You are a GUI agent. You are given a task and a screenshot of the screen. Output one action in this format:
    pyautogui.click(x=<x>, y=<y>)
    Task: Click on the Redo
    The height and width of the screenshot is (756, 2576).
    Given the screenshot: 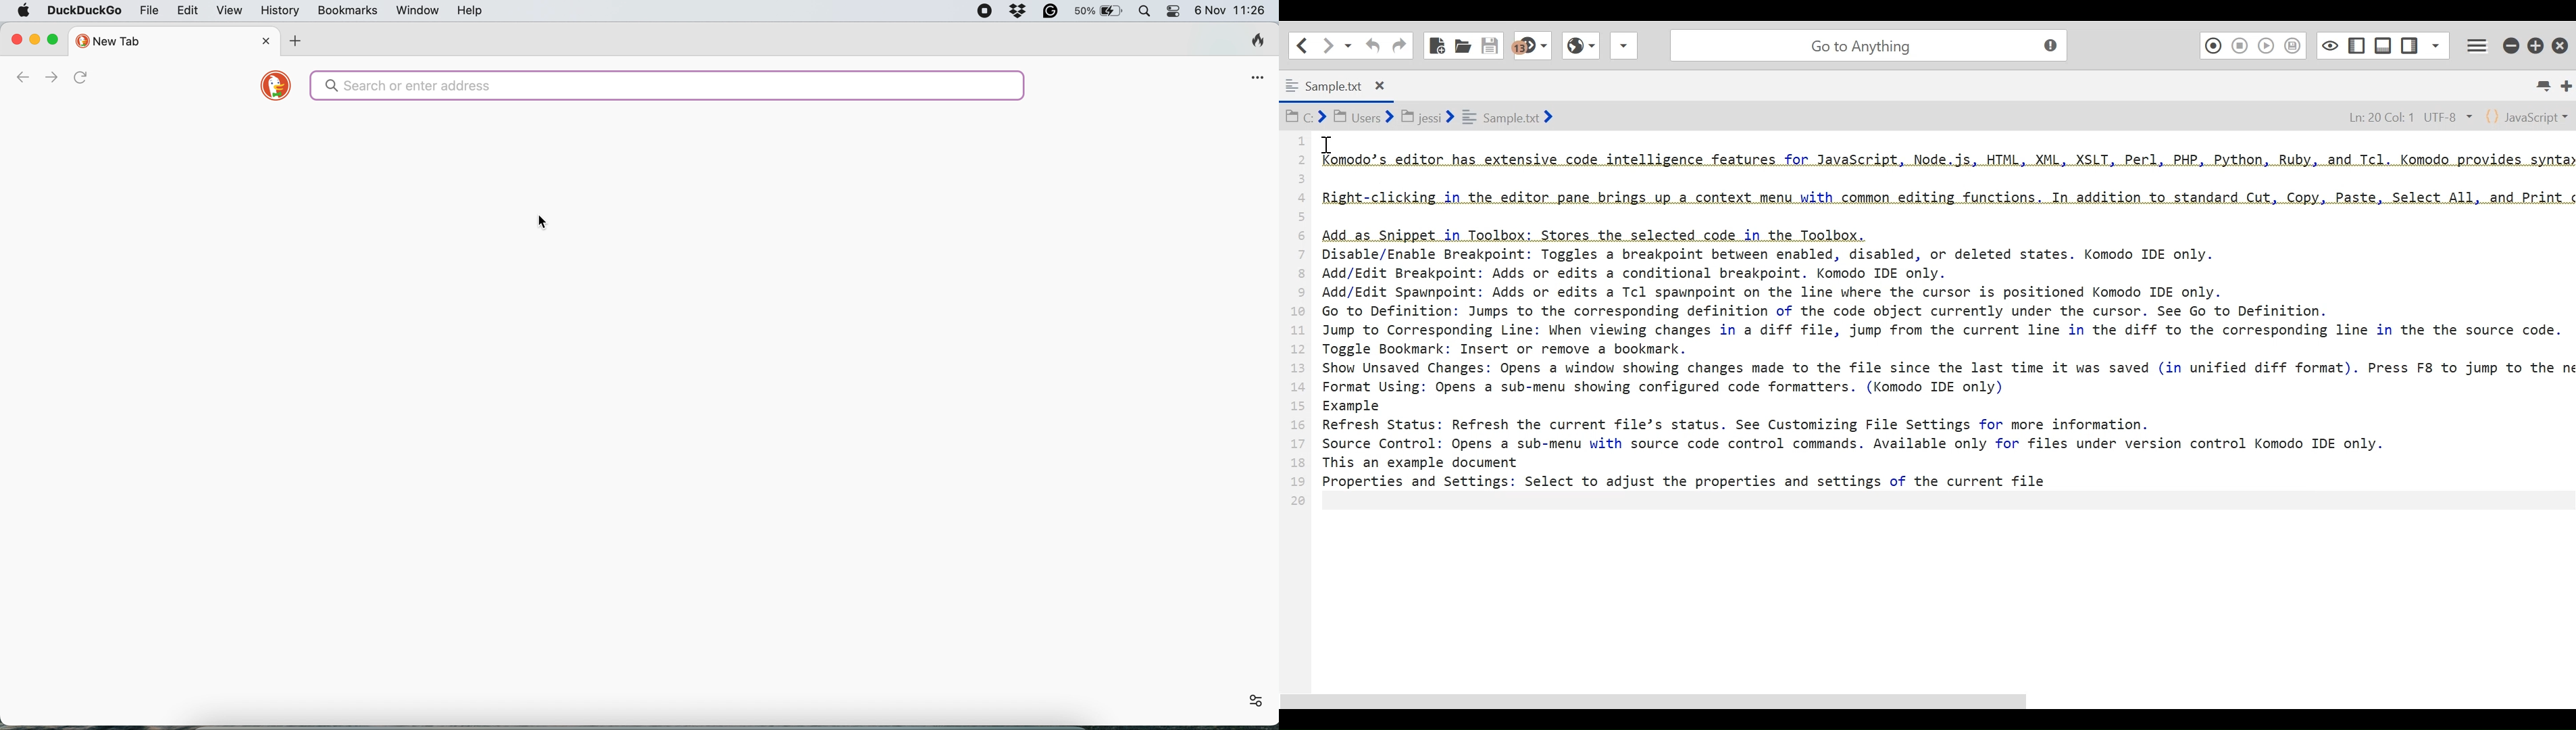 What is the action you would take?
    pyautogui.click(x=1399, y=45)
    